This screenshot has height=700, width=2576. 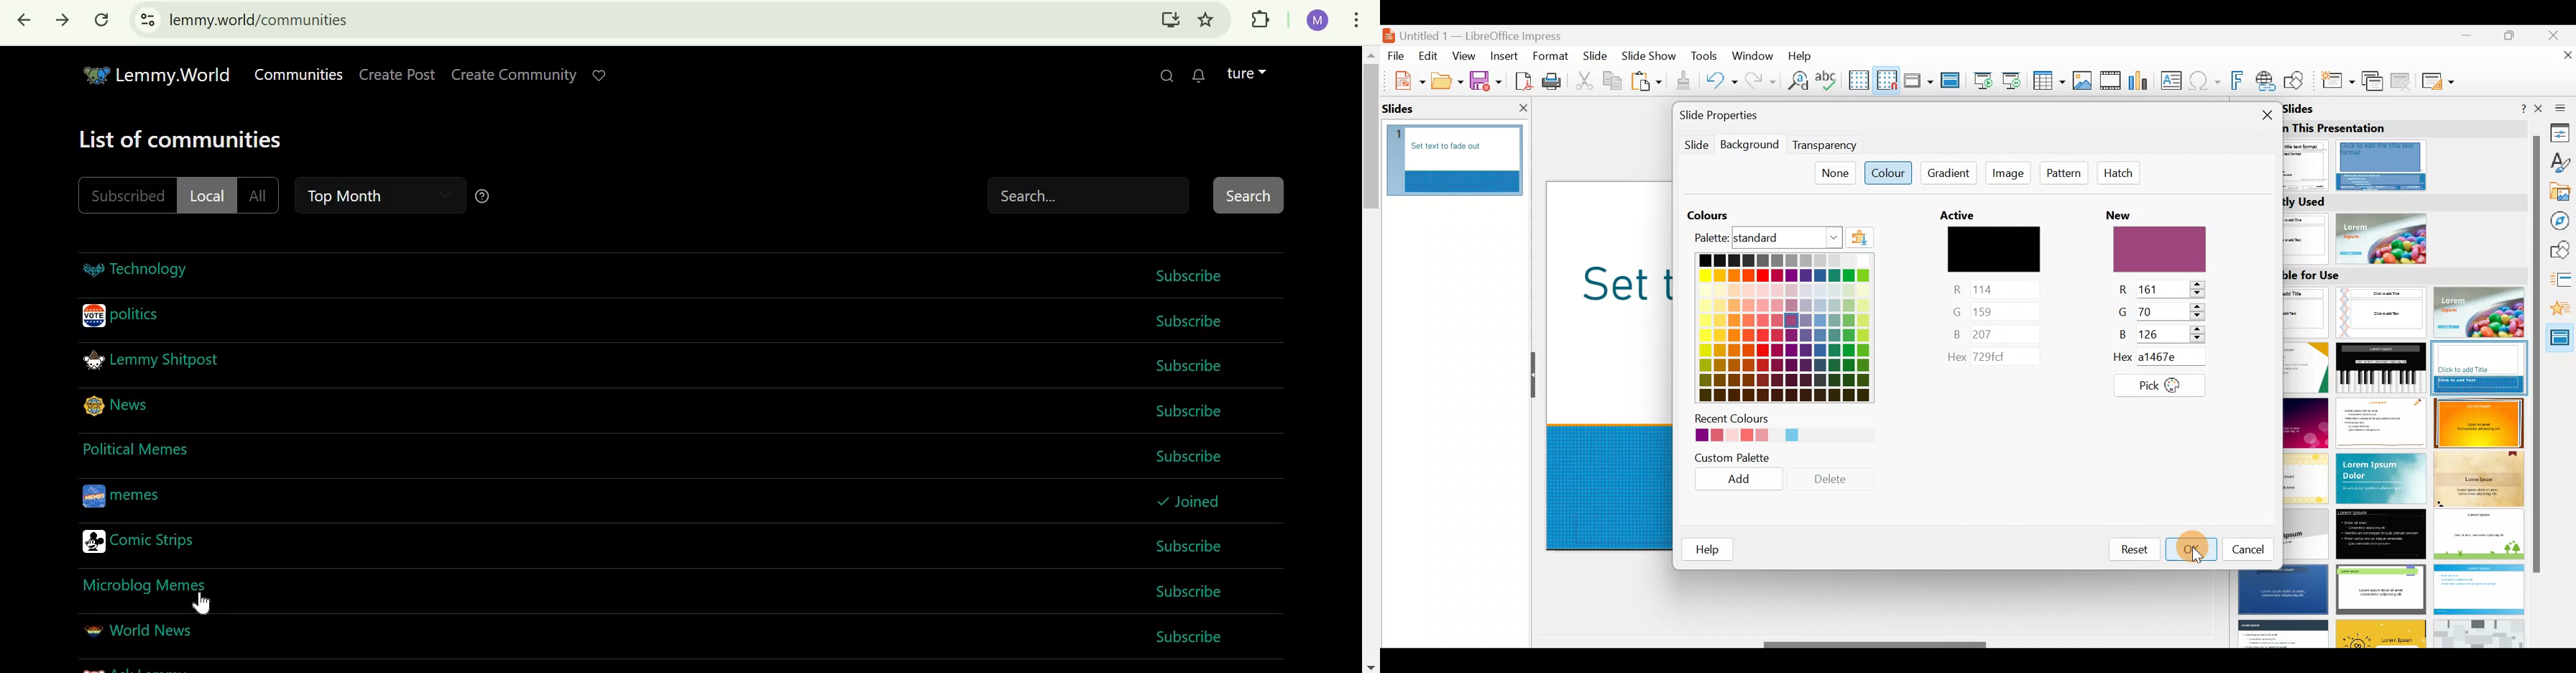 I want to click on political memes, so click(x=138, y=448).